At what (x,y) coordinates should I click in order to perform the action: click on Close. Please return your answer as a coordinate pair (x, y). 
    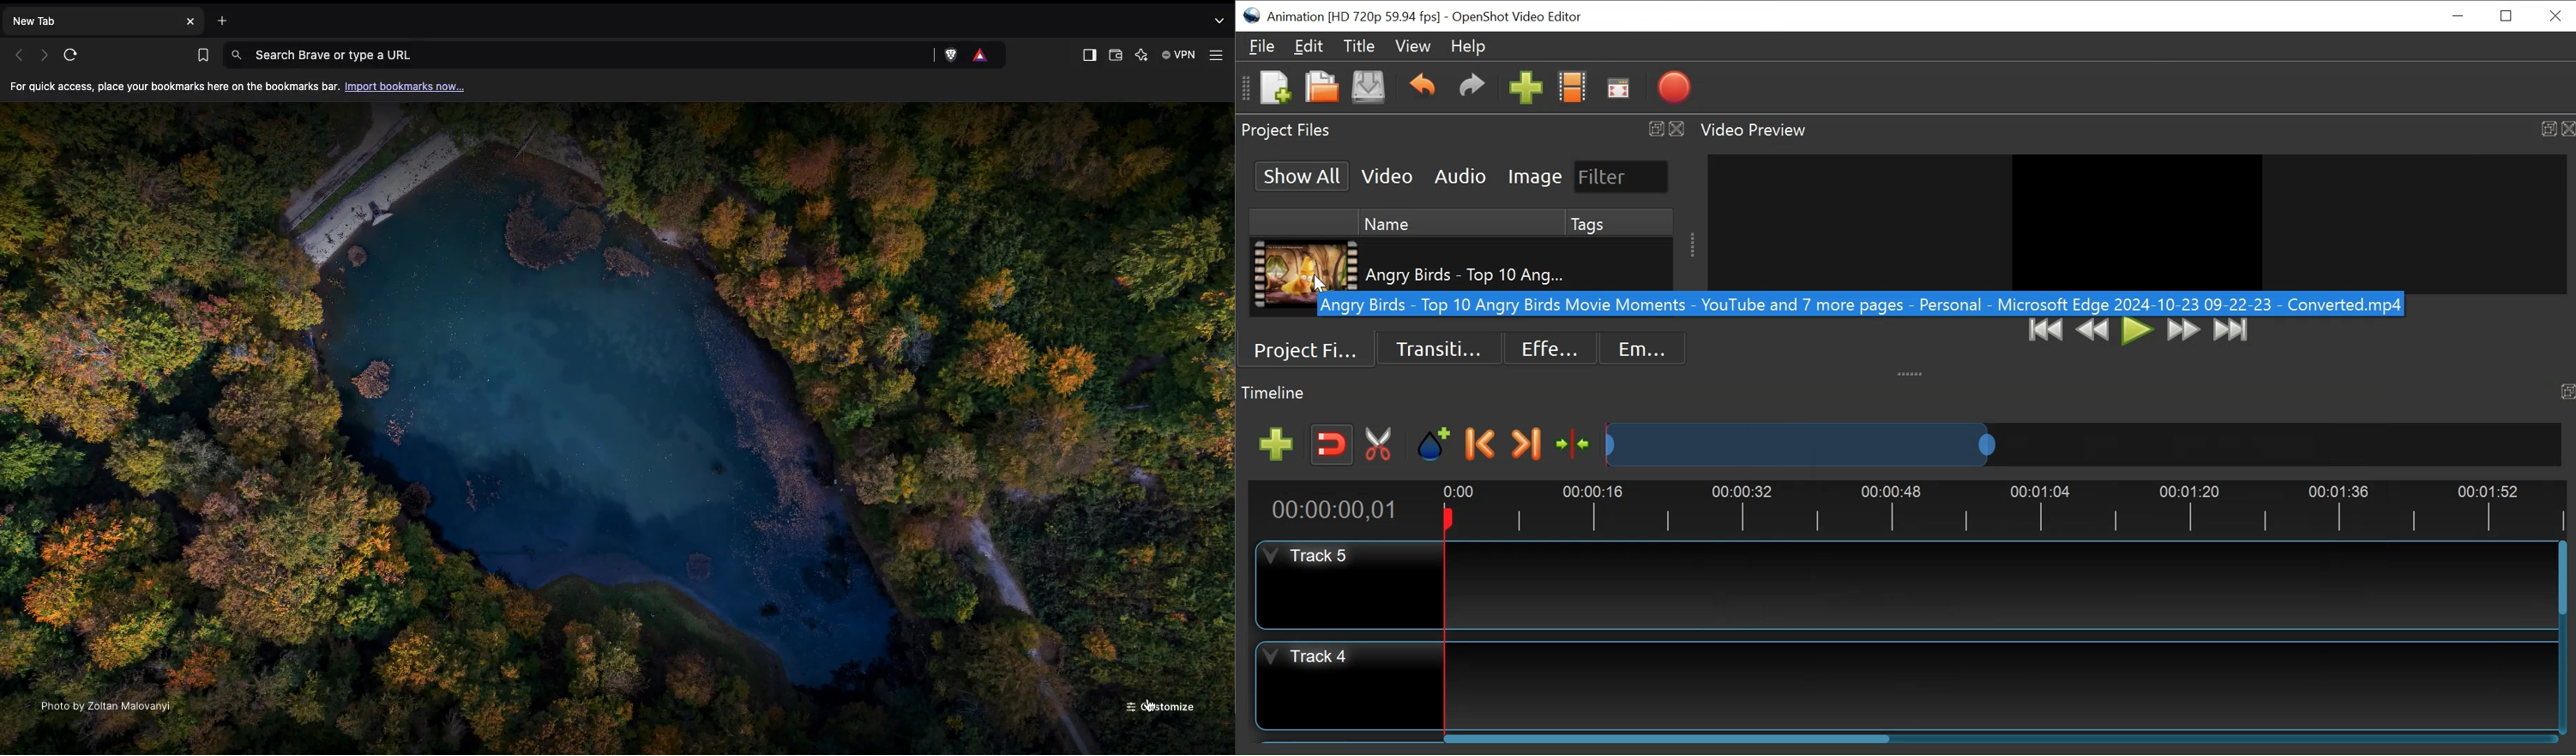
    Looking at the image, I should click on (2556, 15).